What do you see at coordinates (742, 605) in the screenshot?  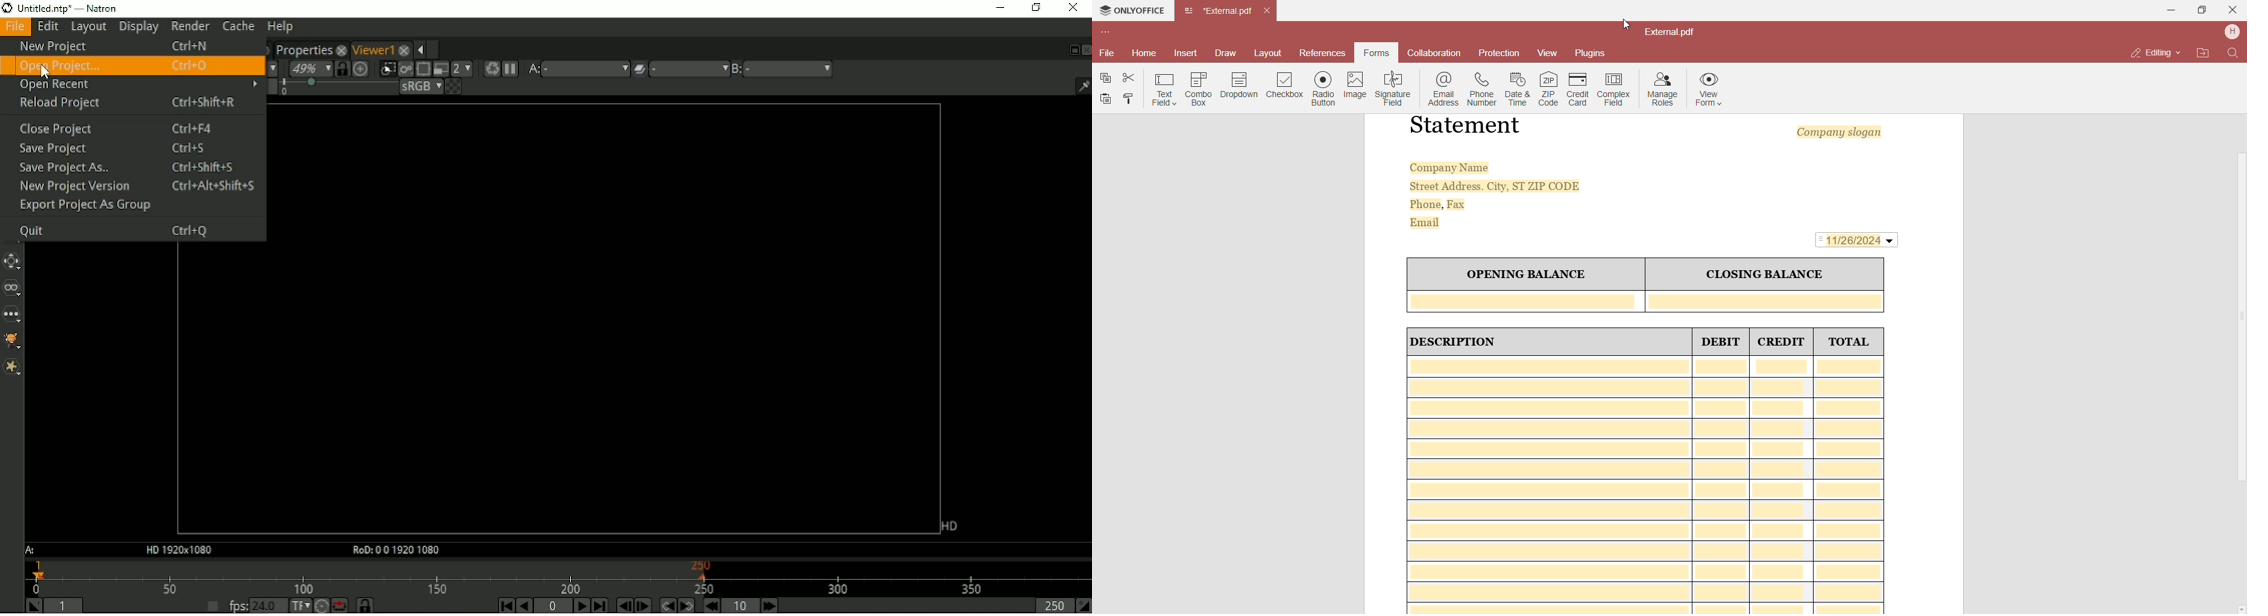 I see `Frame increment` at bounding box center [742, 605].